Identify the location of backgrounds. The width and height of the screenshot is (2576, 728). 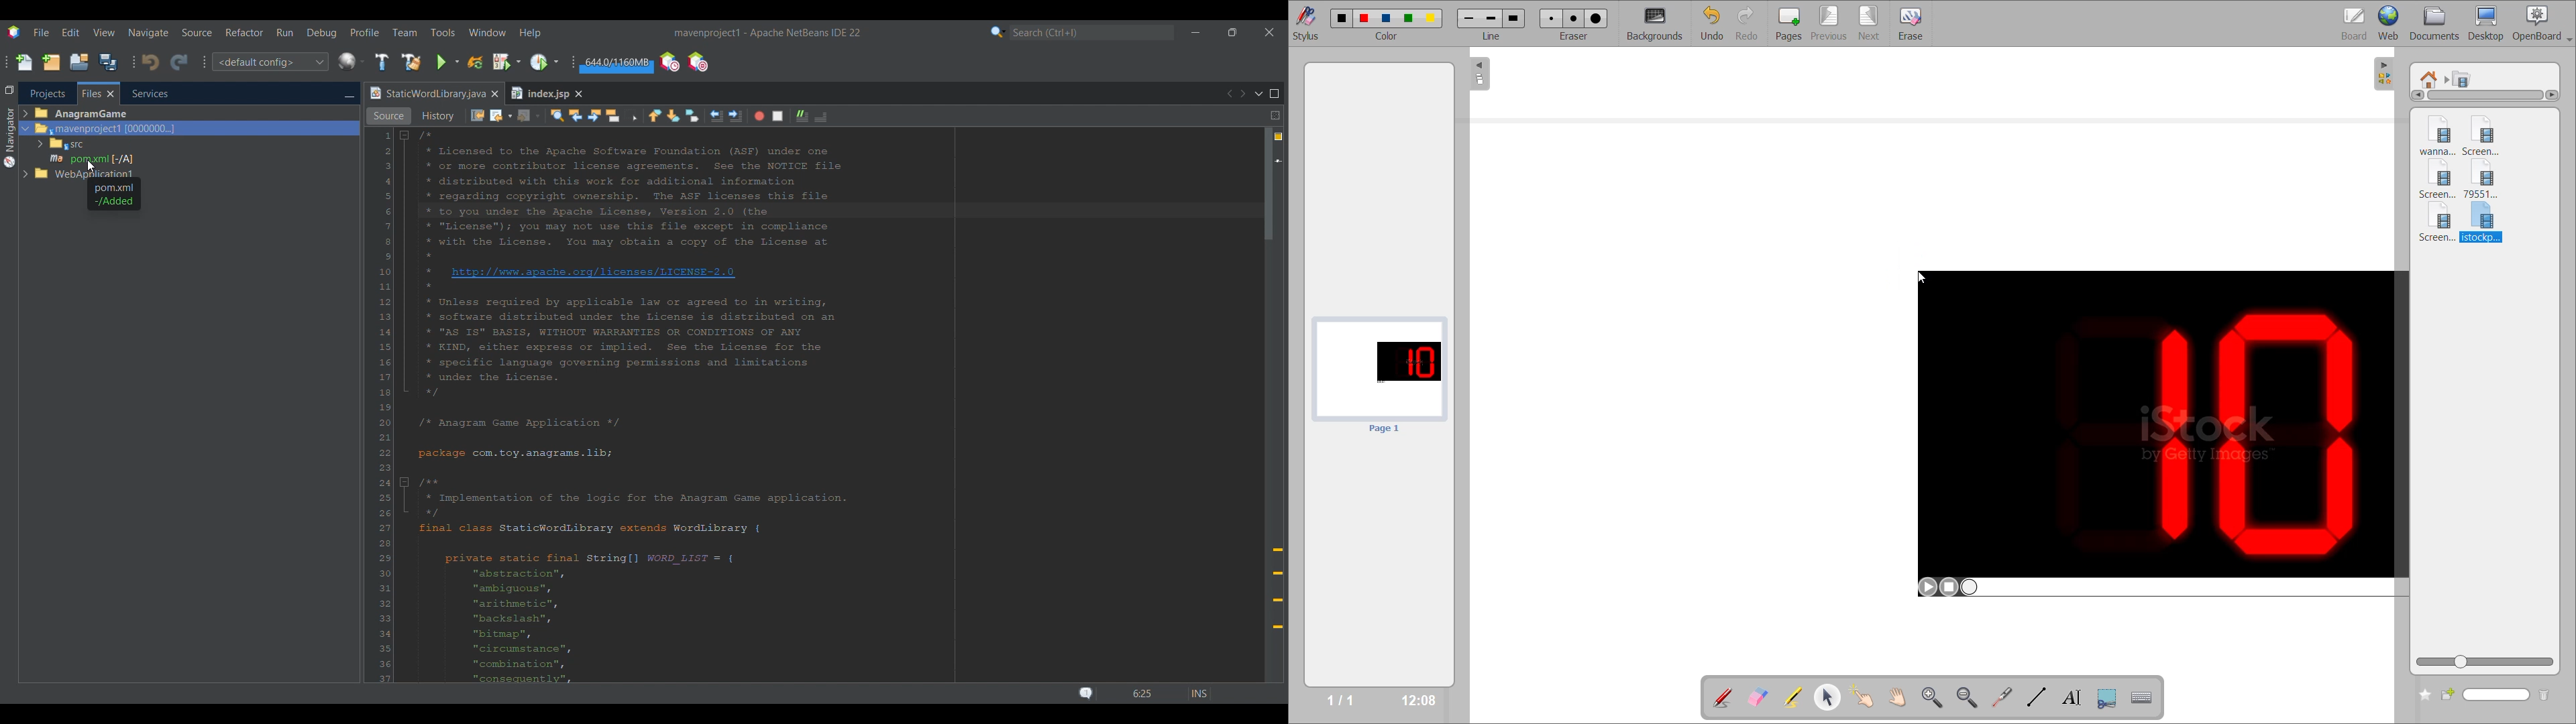
(1657, 23).